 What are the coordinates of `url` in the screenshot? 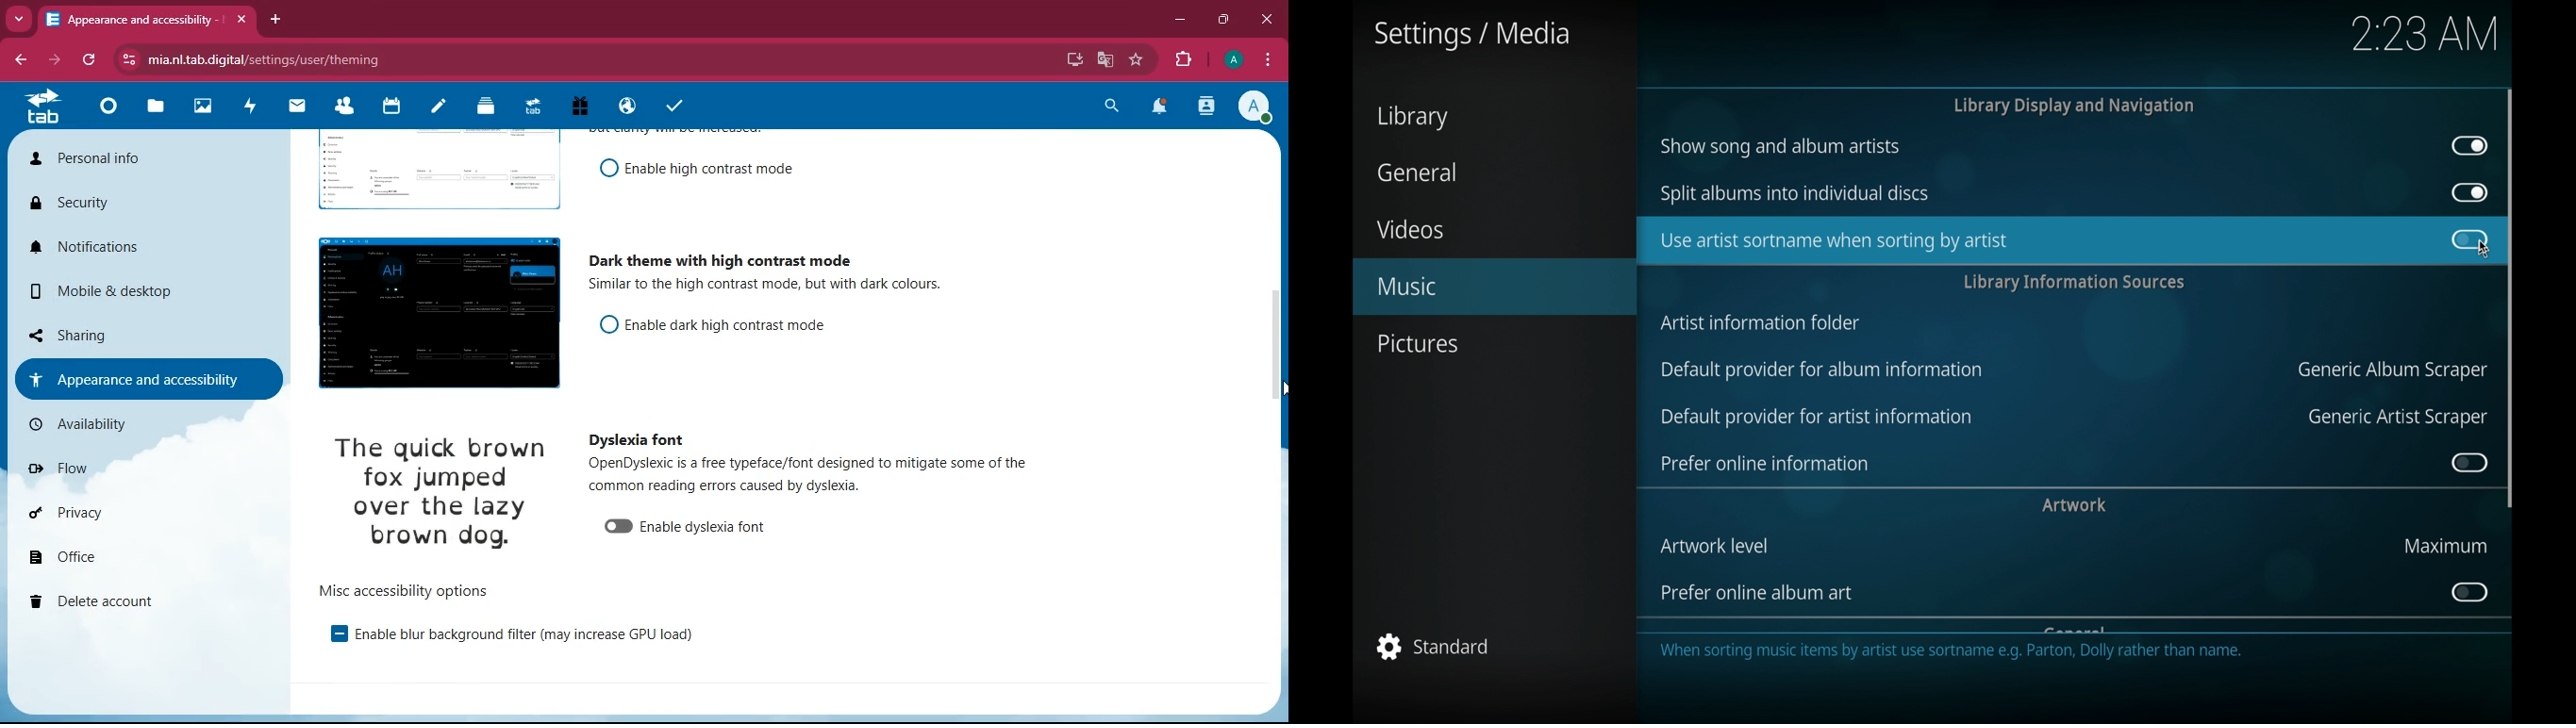 It's located at (433, 58).